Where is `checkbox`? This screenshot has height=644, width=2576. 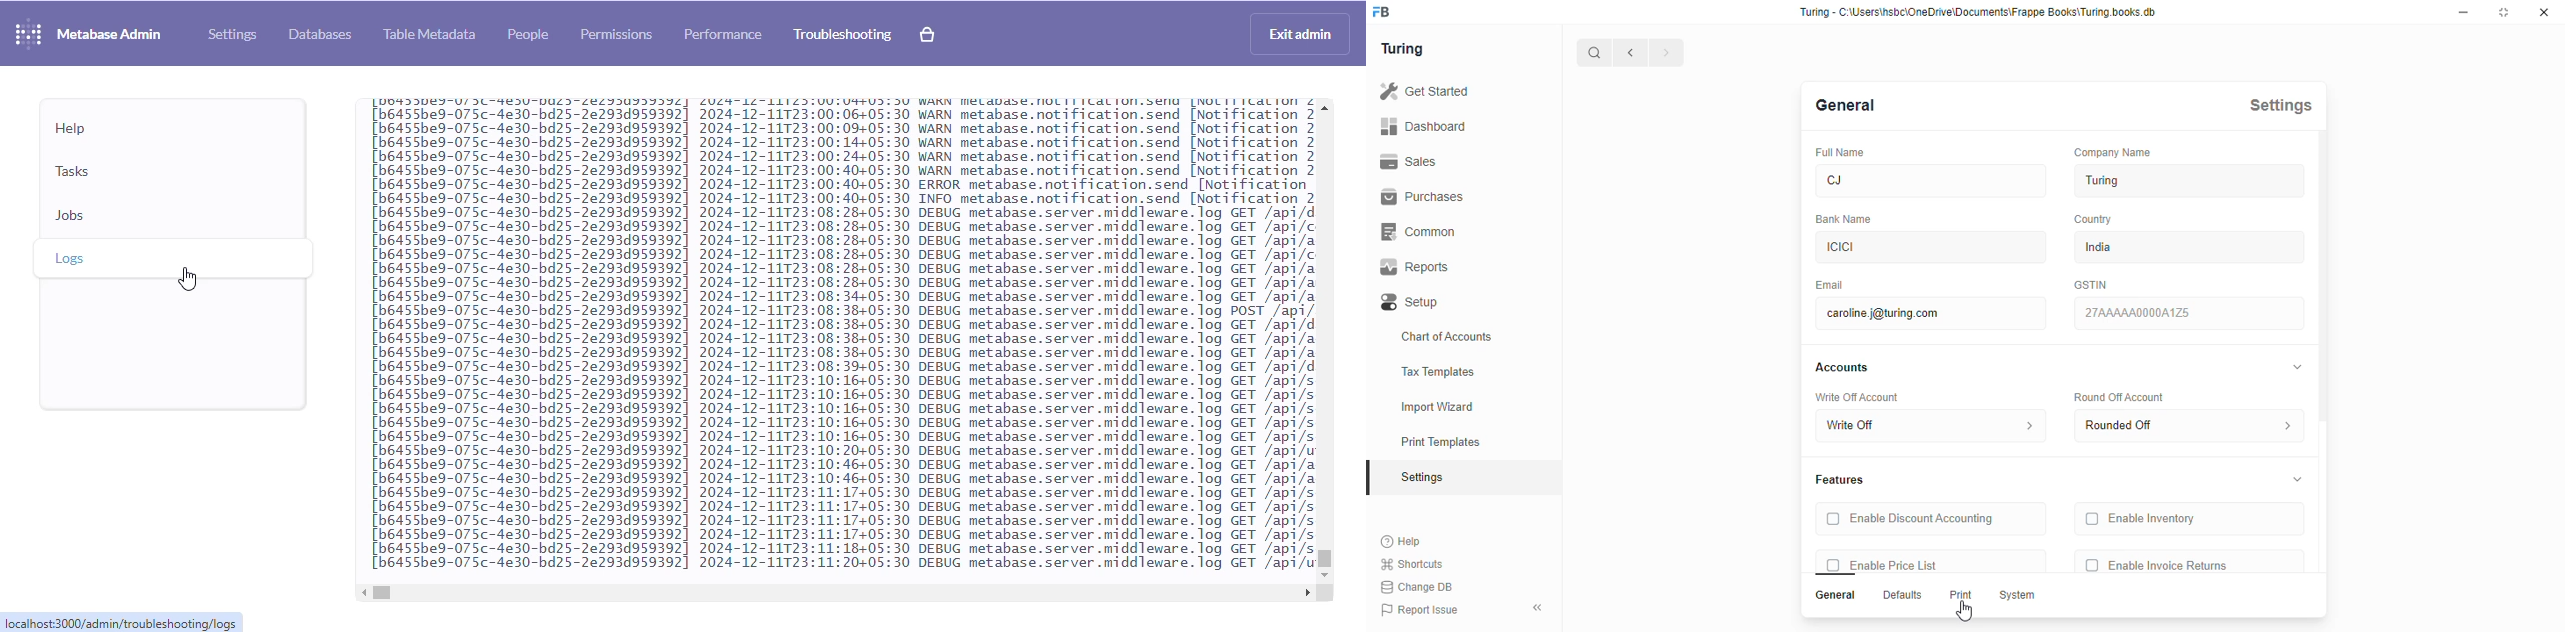 checkbox is located at coordinates (1833, 519).